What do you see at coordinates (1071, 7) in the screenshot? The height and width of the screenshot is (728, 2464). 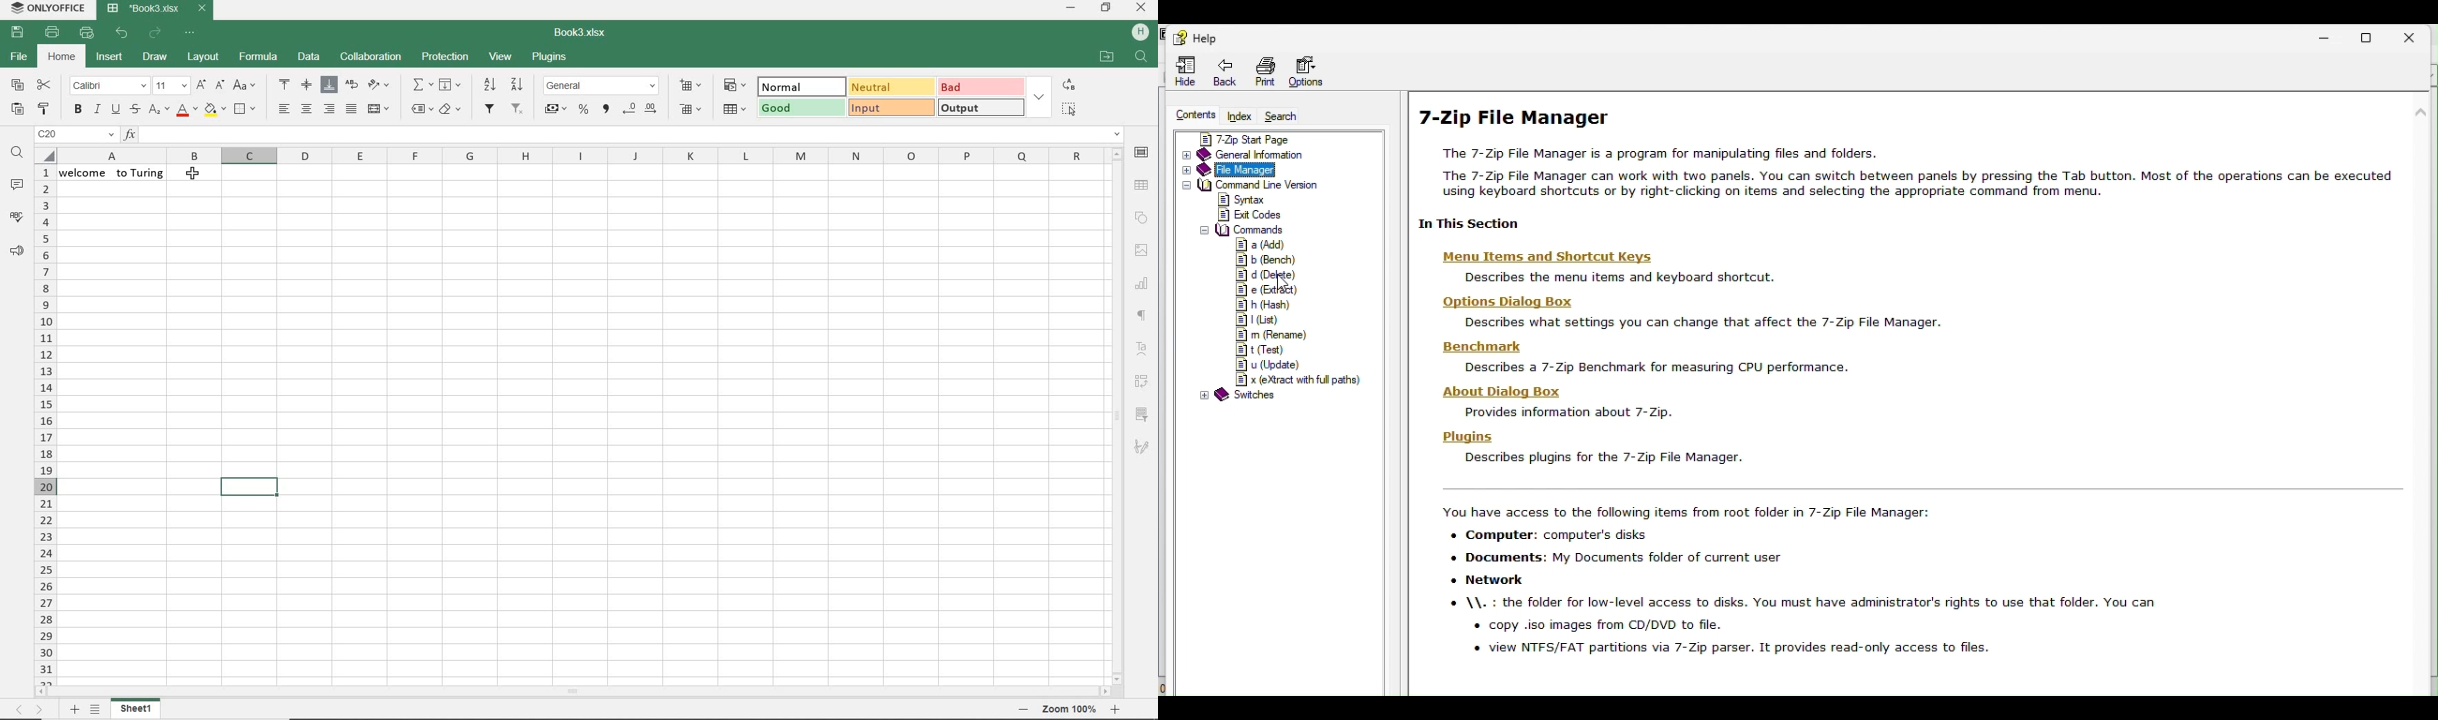 I see `minimize` at bounding box center [1071, 7].